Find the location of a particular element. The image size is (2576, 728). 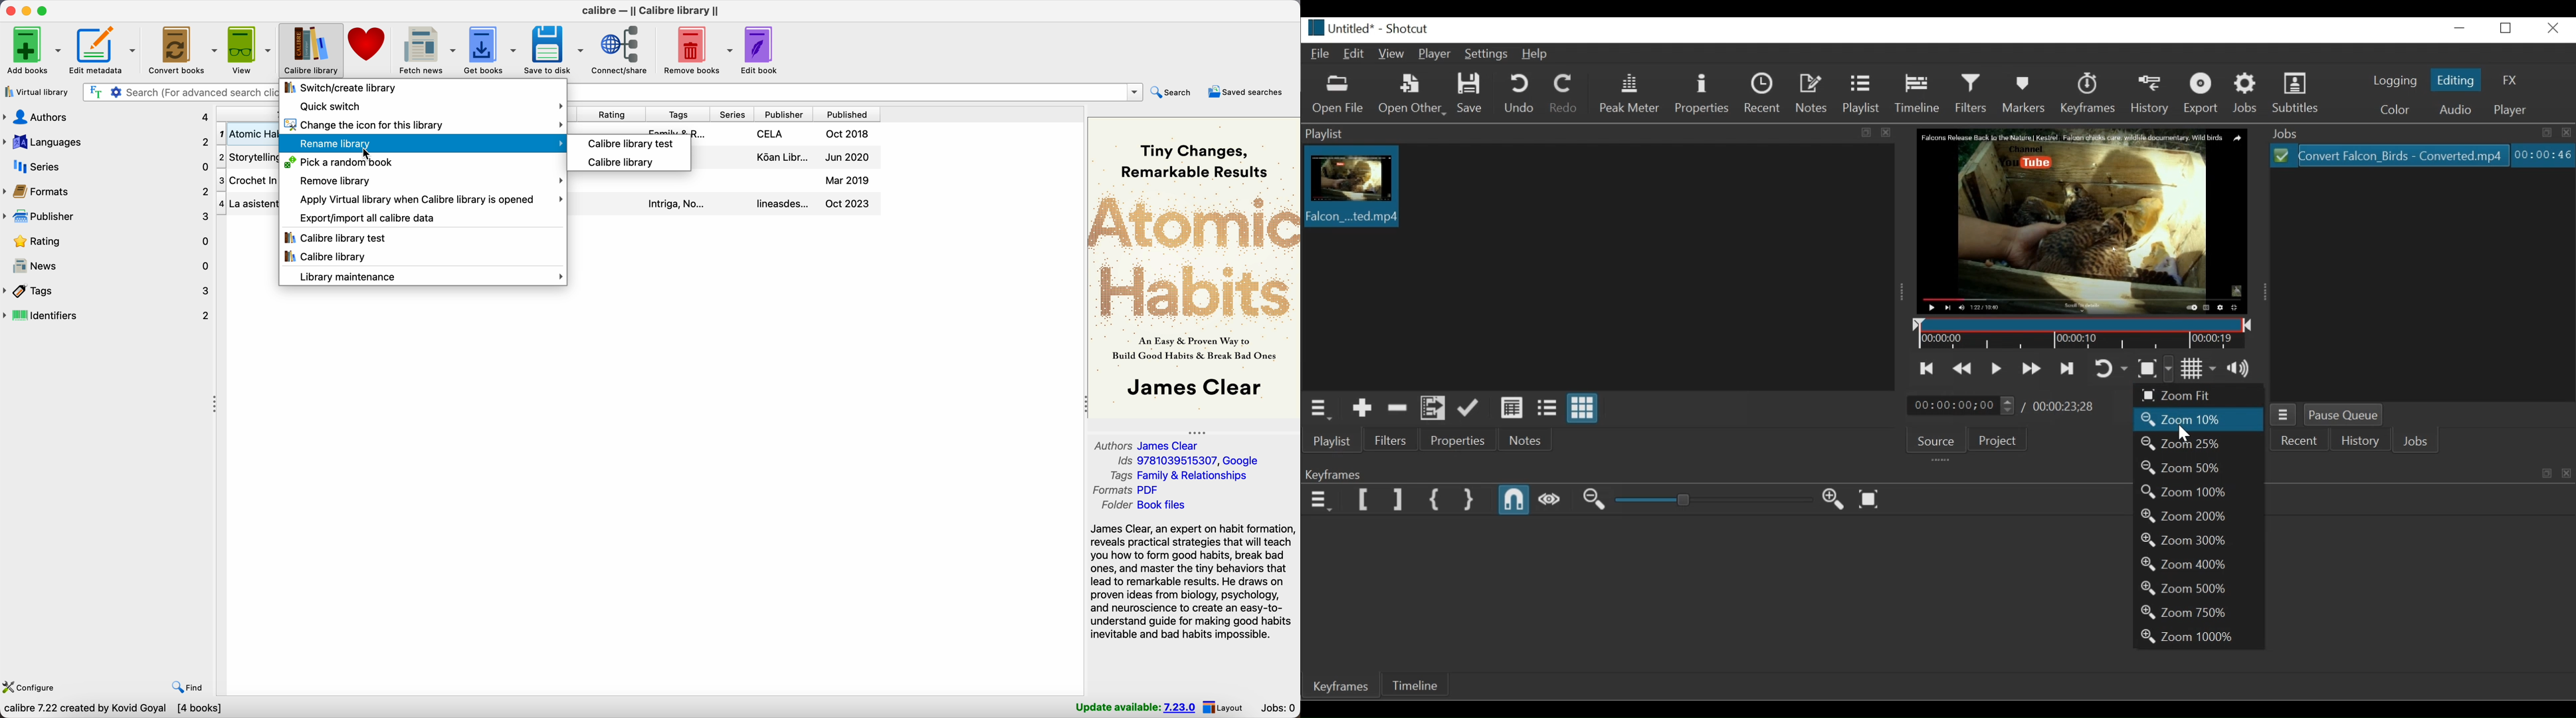

series is located at coordinates (732, 115).